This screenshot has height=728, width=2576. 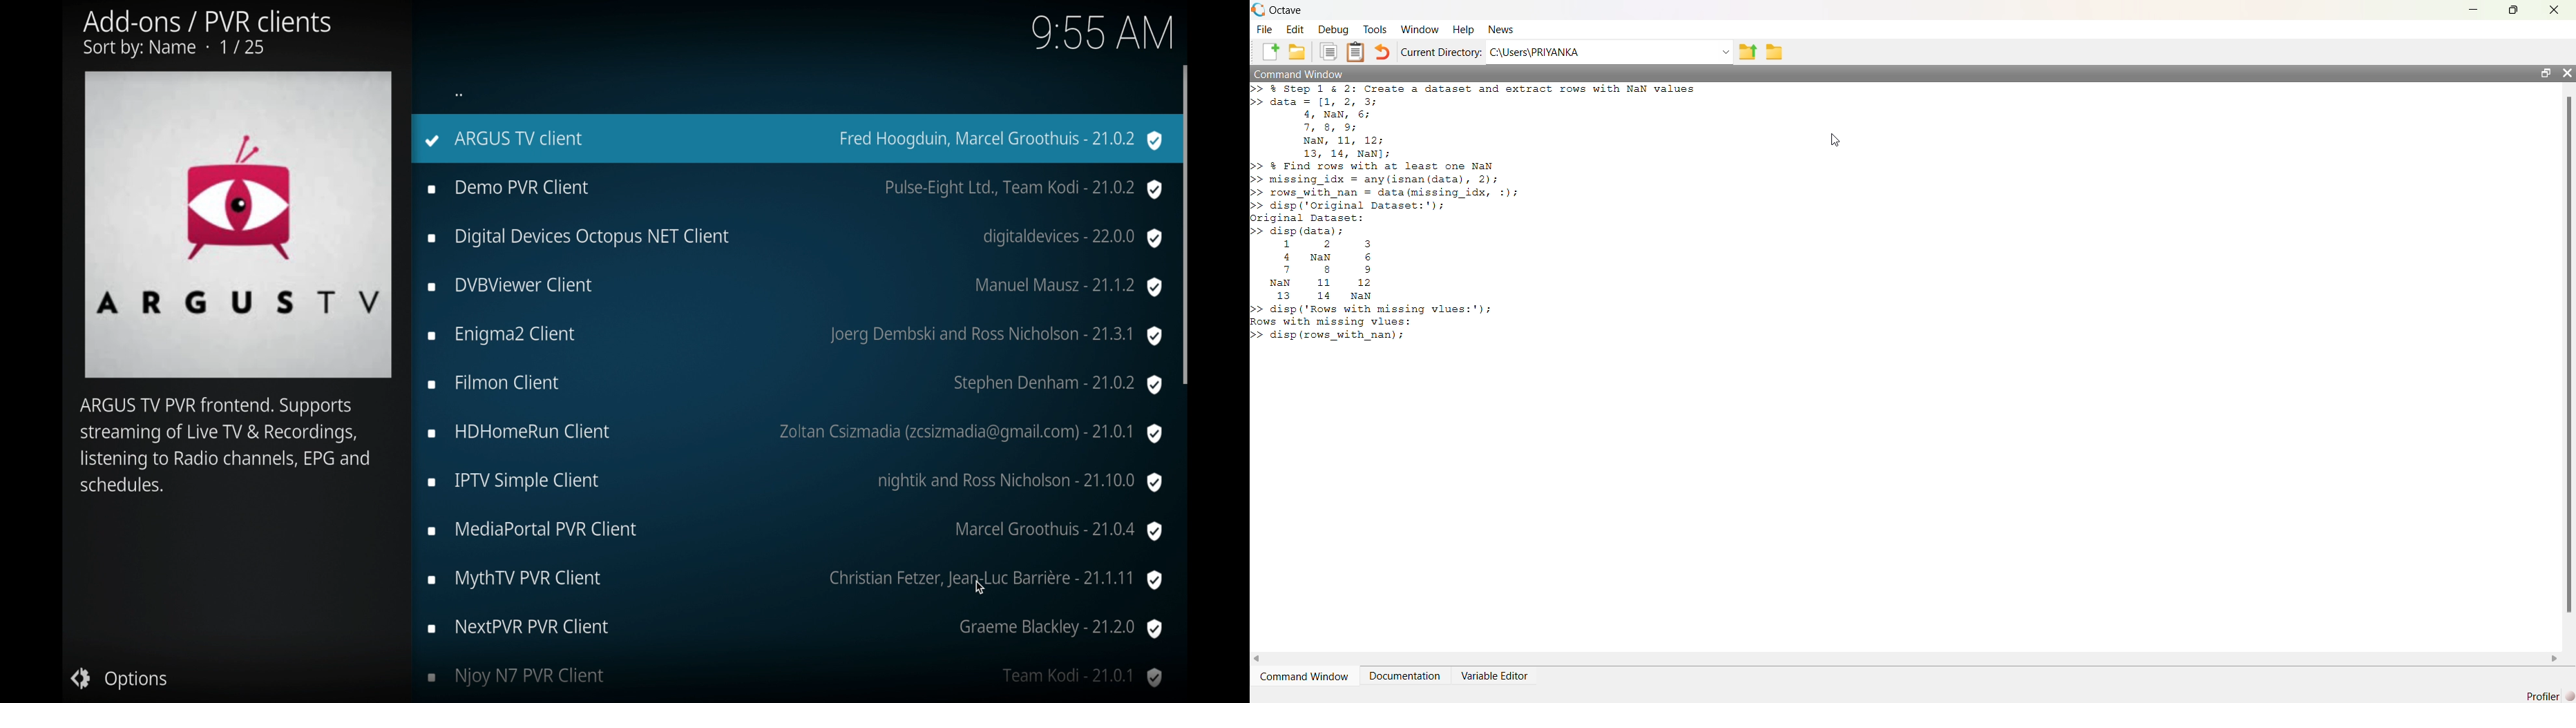 I want to click on nextpvr, so click(x=794, y=629).